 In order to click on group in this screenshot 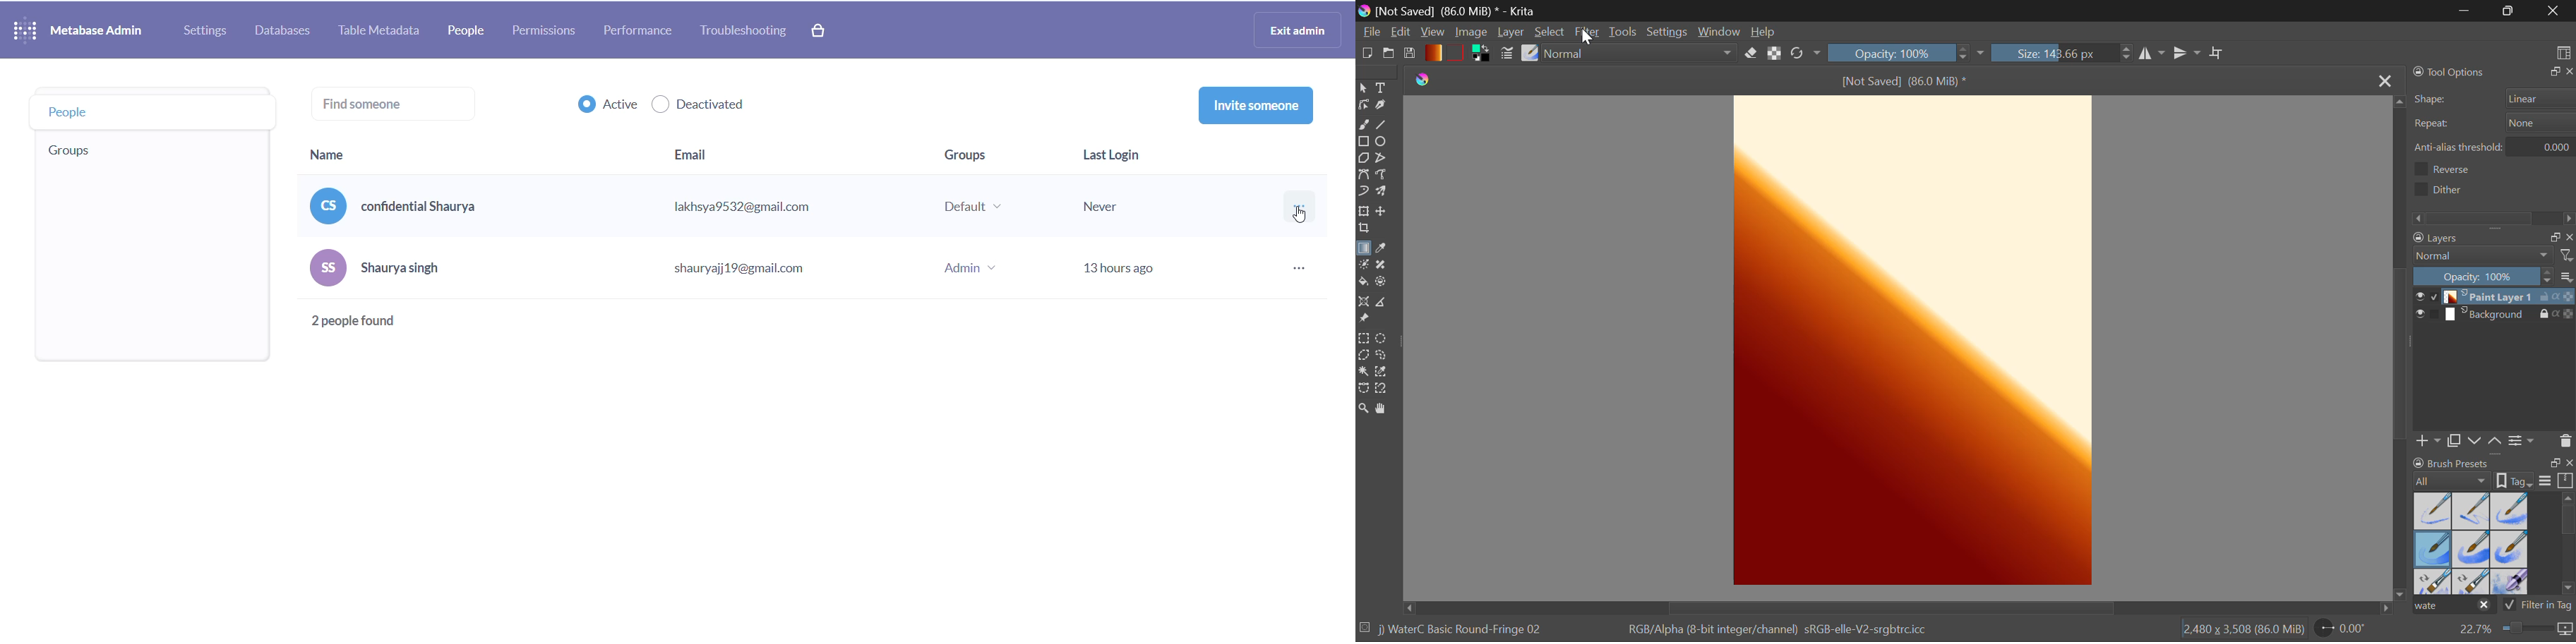, I will do `click(982, 212)`.